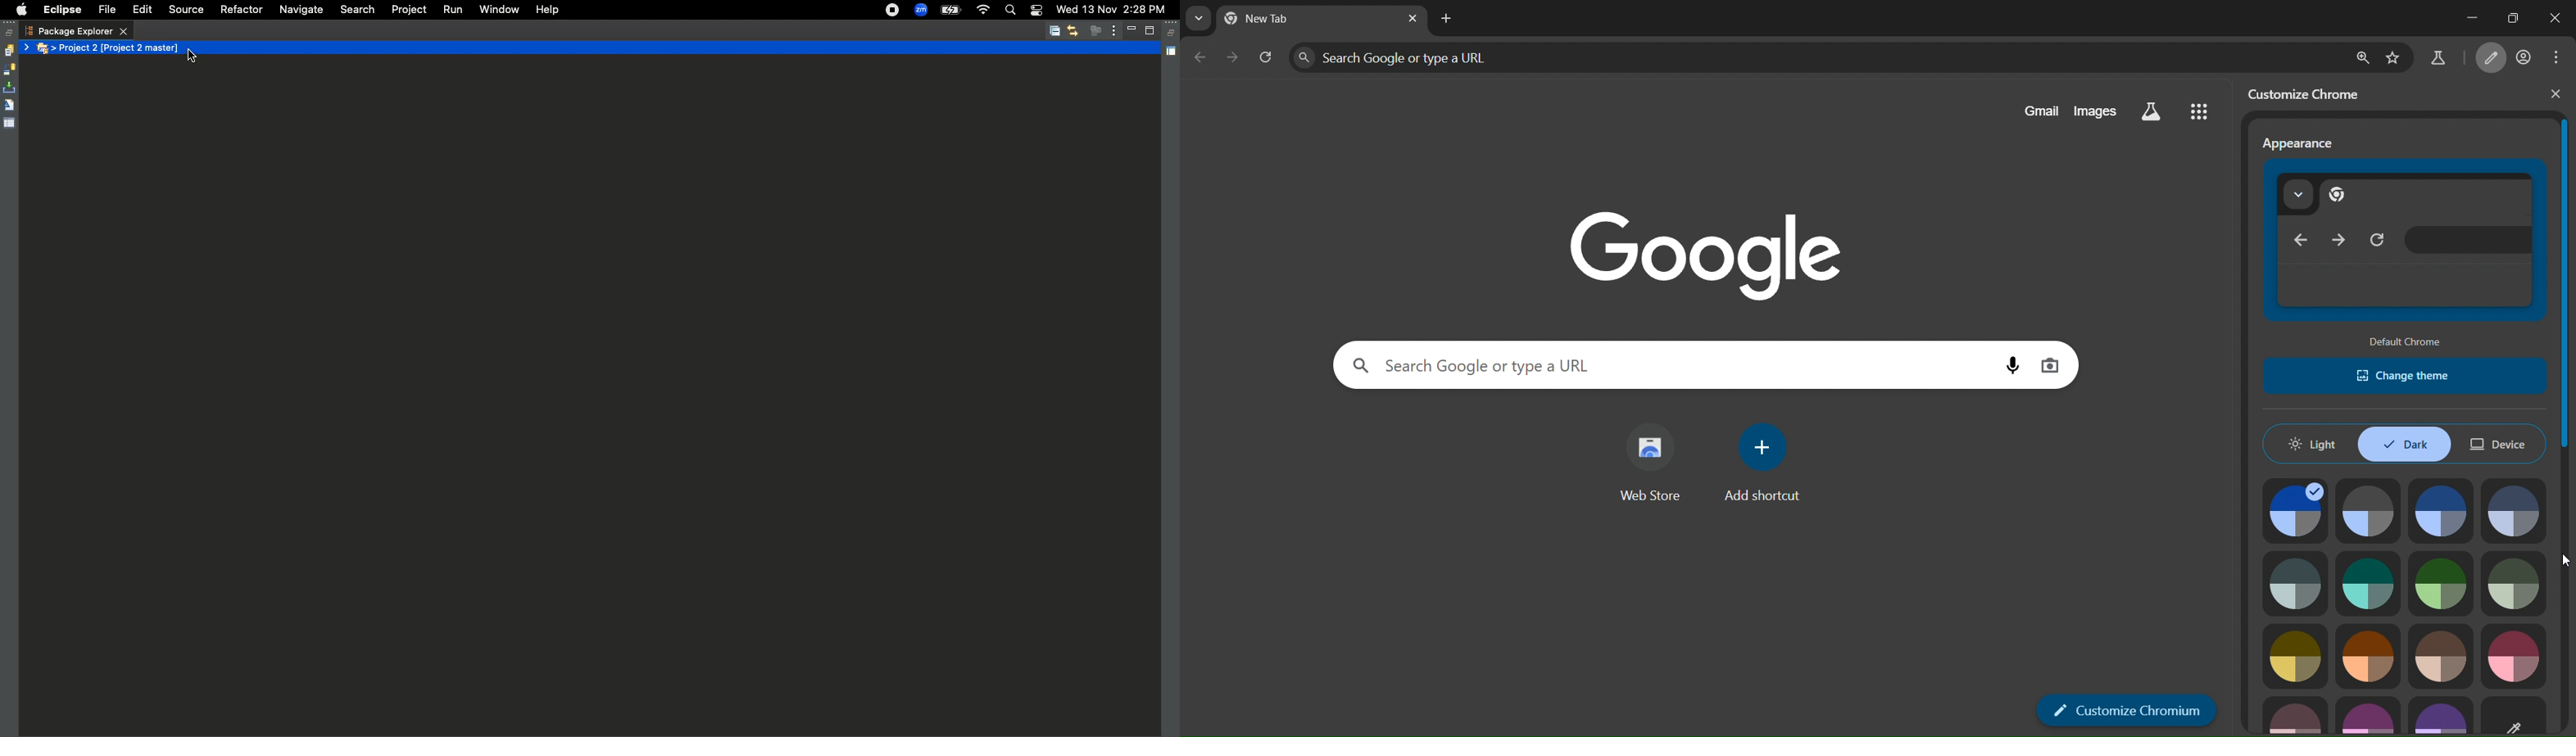  Describe the element at coordinates (2440, 653) in the screenshot. I see `theme` at that location.